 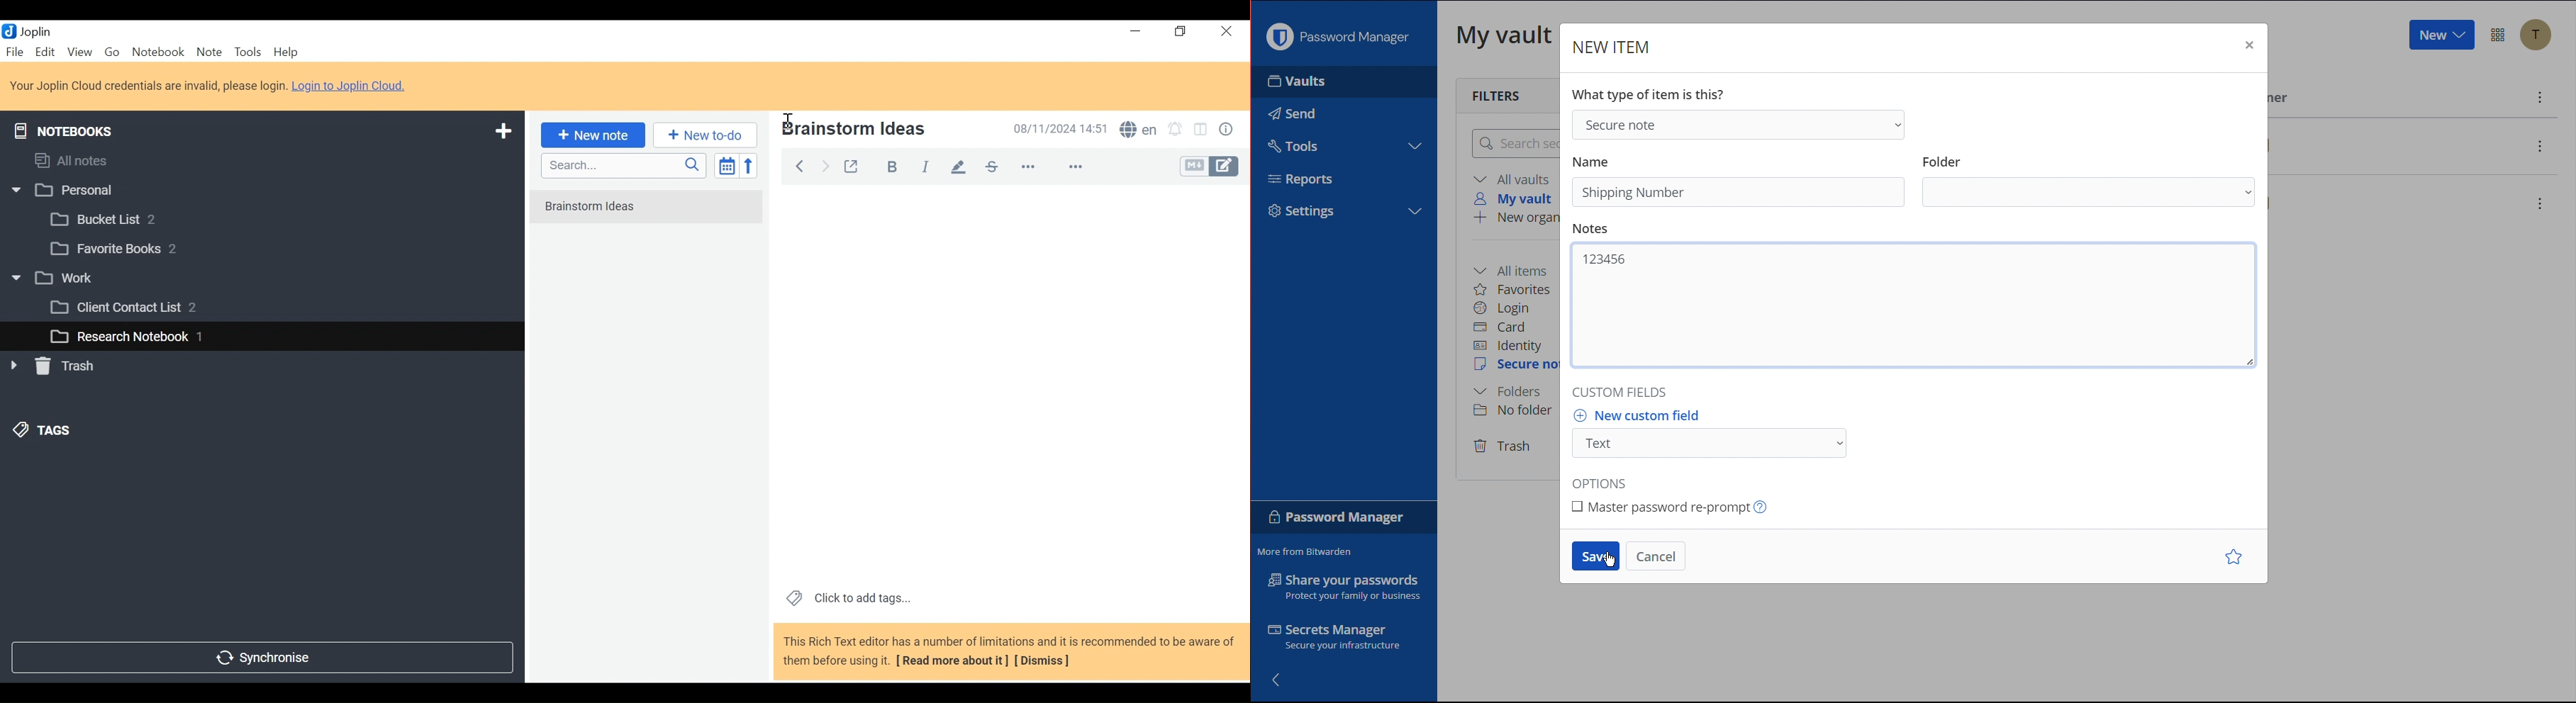 What do you see at coordinates (826, 165) in the screenshot?
I see `Forward` at bounding box center [826, 165].